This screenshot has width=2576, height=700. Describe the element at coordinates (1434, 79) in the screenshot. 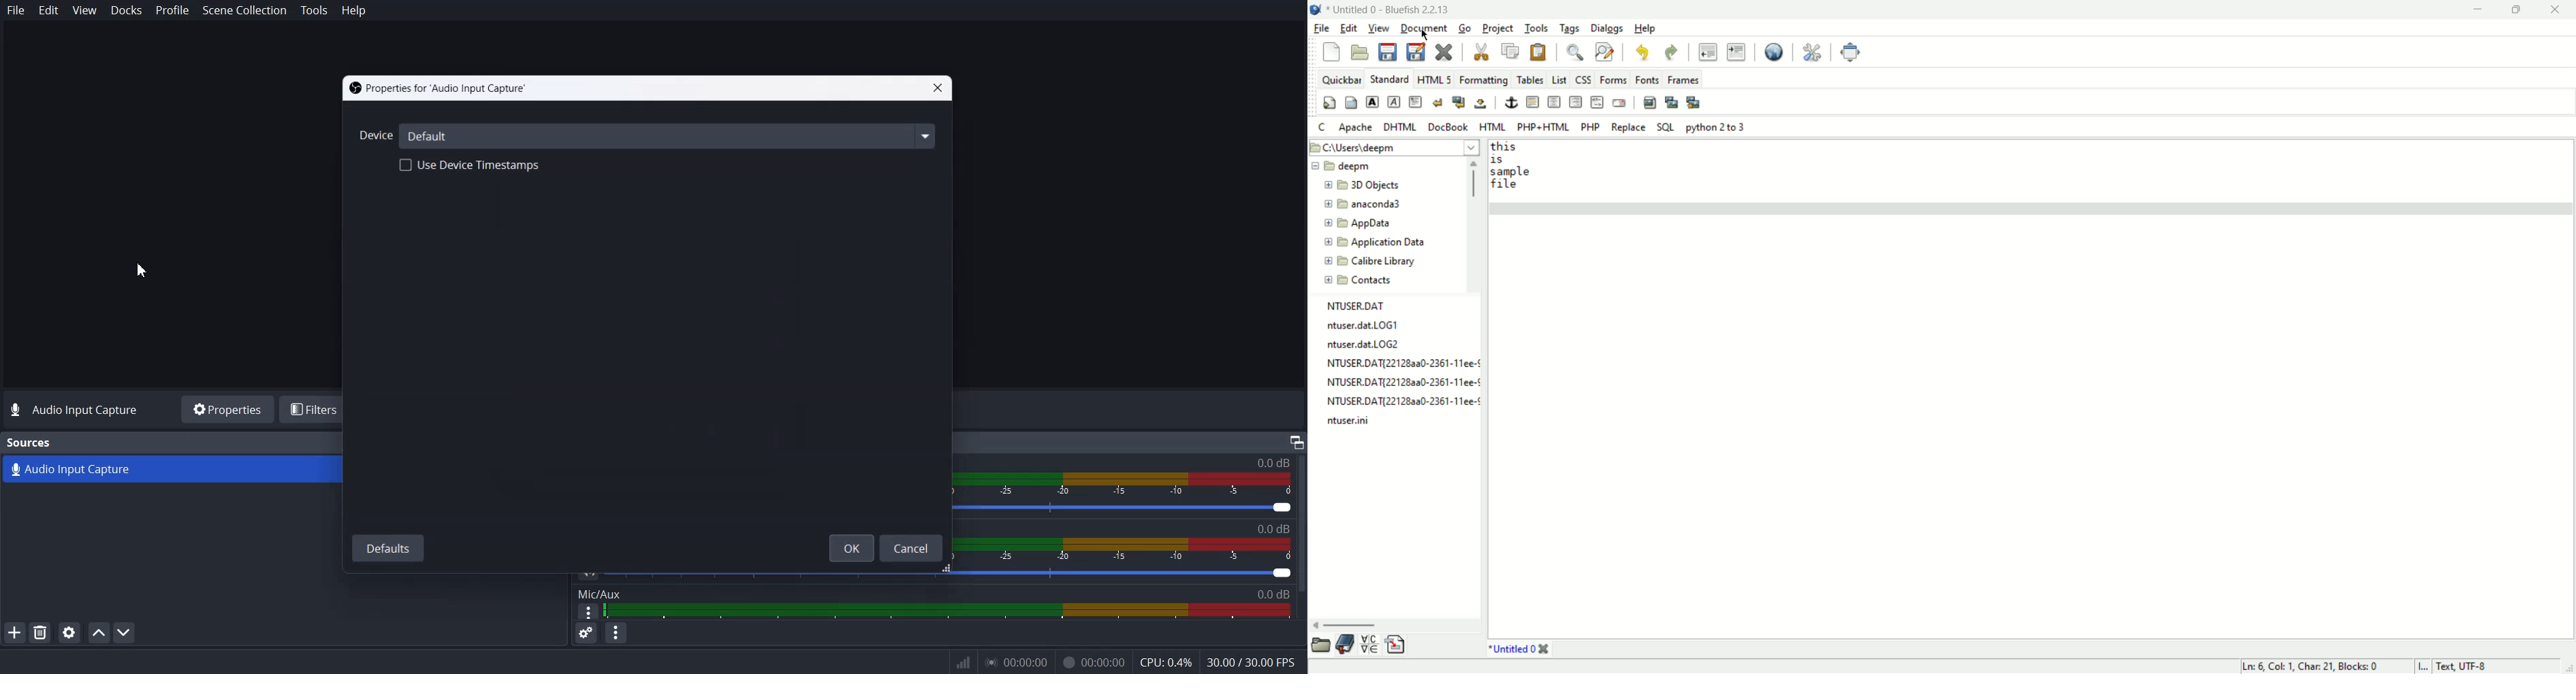

I see `HTML 5` at that location.